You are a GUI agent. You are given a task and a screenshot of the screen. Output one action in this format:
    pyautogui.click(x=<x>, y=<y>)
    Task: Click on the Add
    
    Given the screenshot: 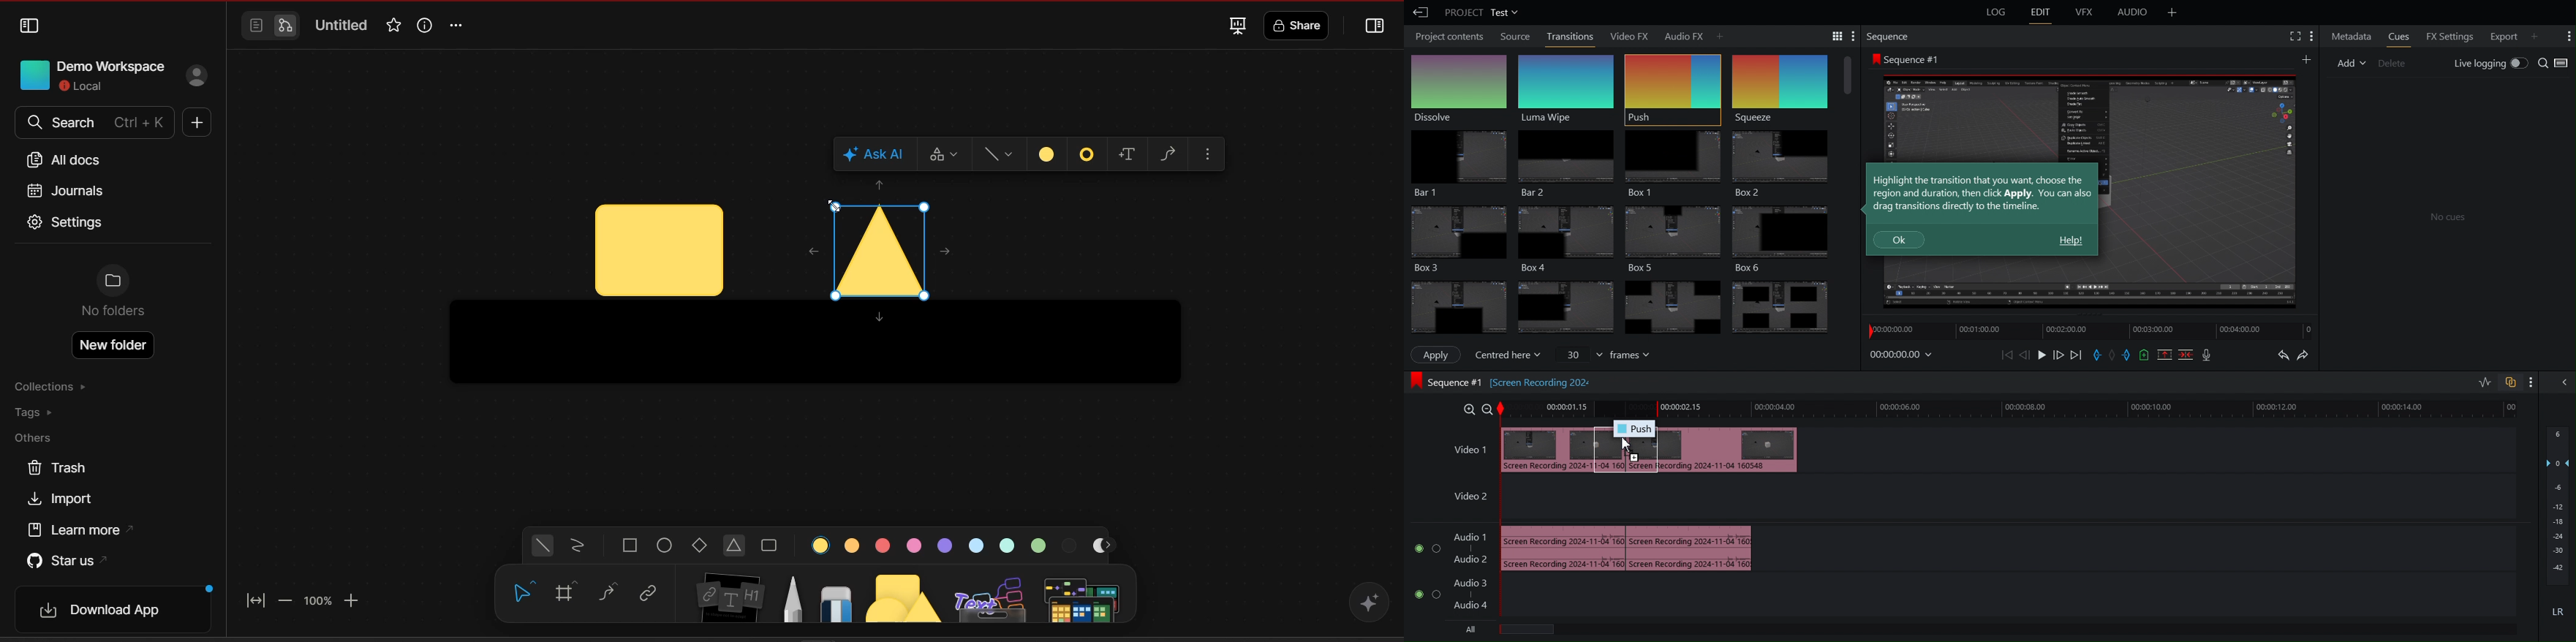 What is the action you would take?
    pyautogui.click(x=2172, y=12)
    